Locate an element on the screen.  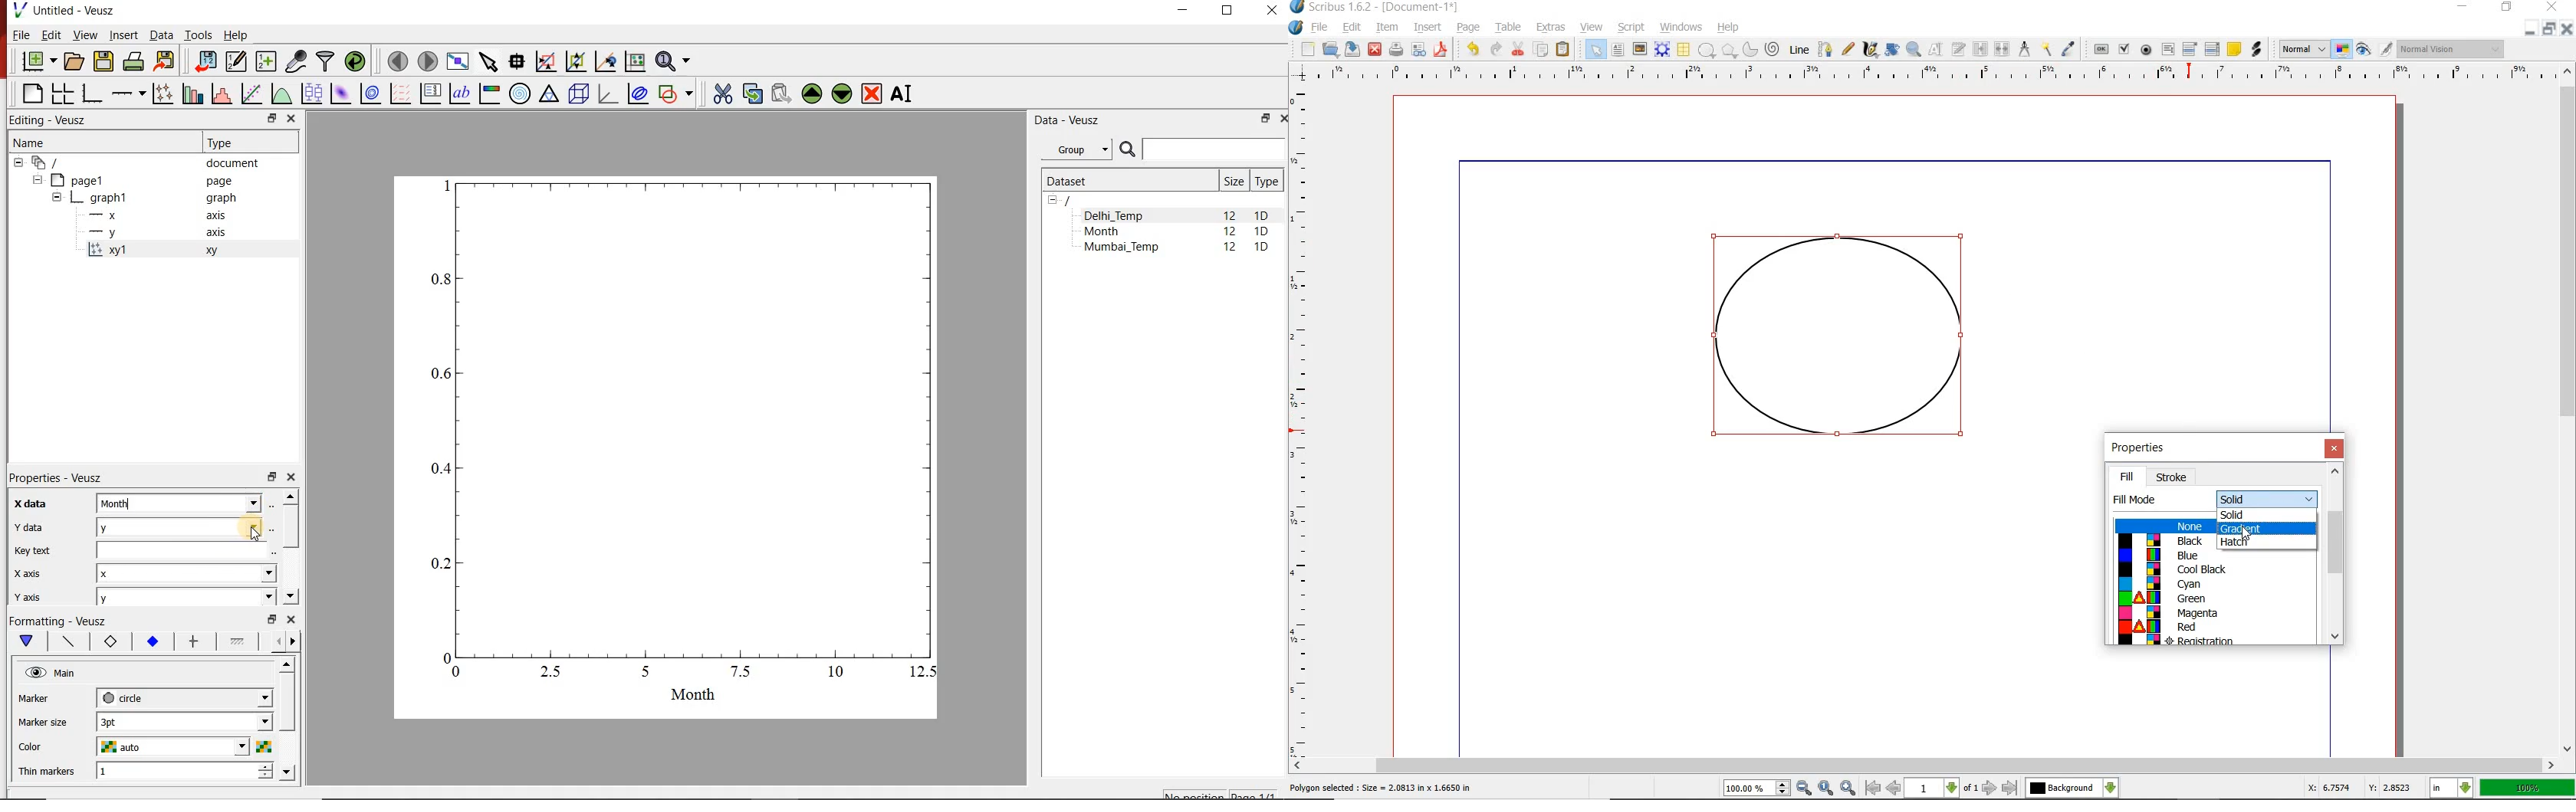
UNDO is located at coordinates (1473, 49).